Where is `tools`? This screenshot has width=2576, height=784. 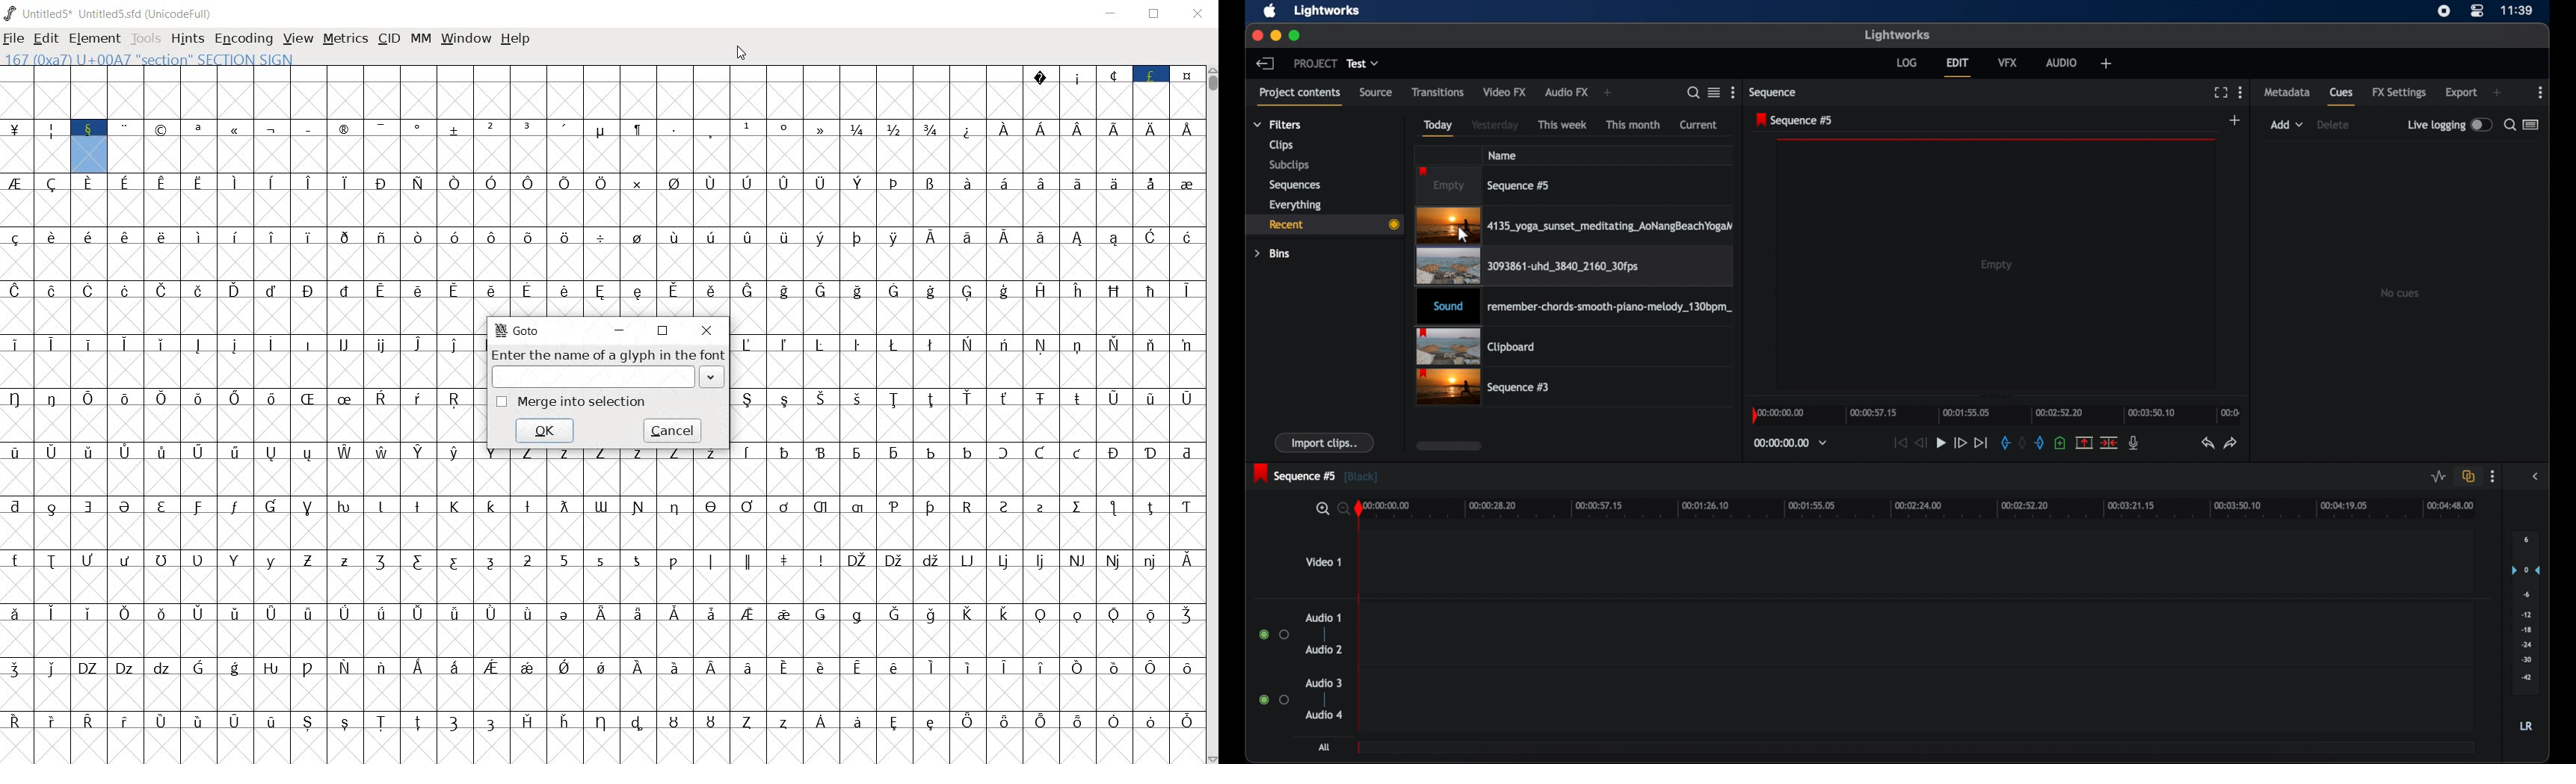
tools is located at coordinates (144, 37).